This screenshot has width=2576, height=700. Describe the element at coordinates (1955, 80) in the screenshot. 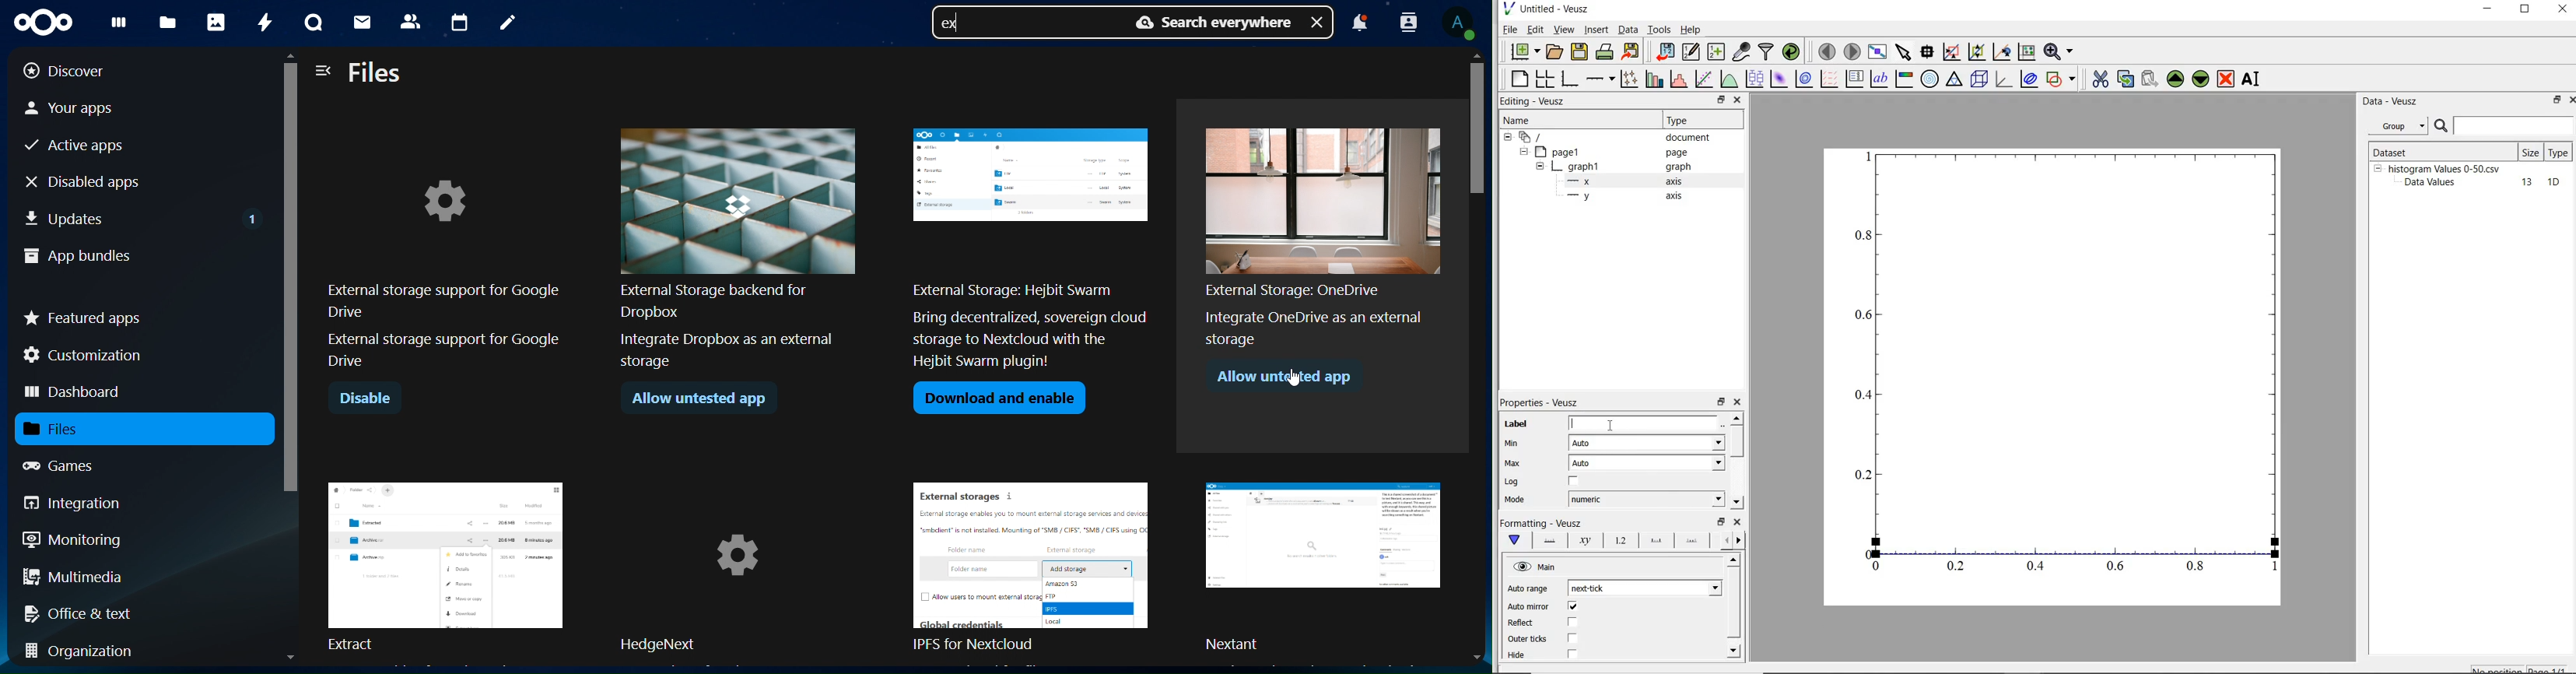

I see `ternary graph` at that location.